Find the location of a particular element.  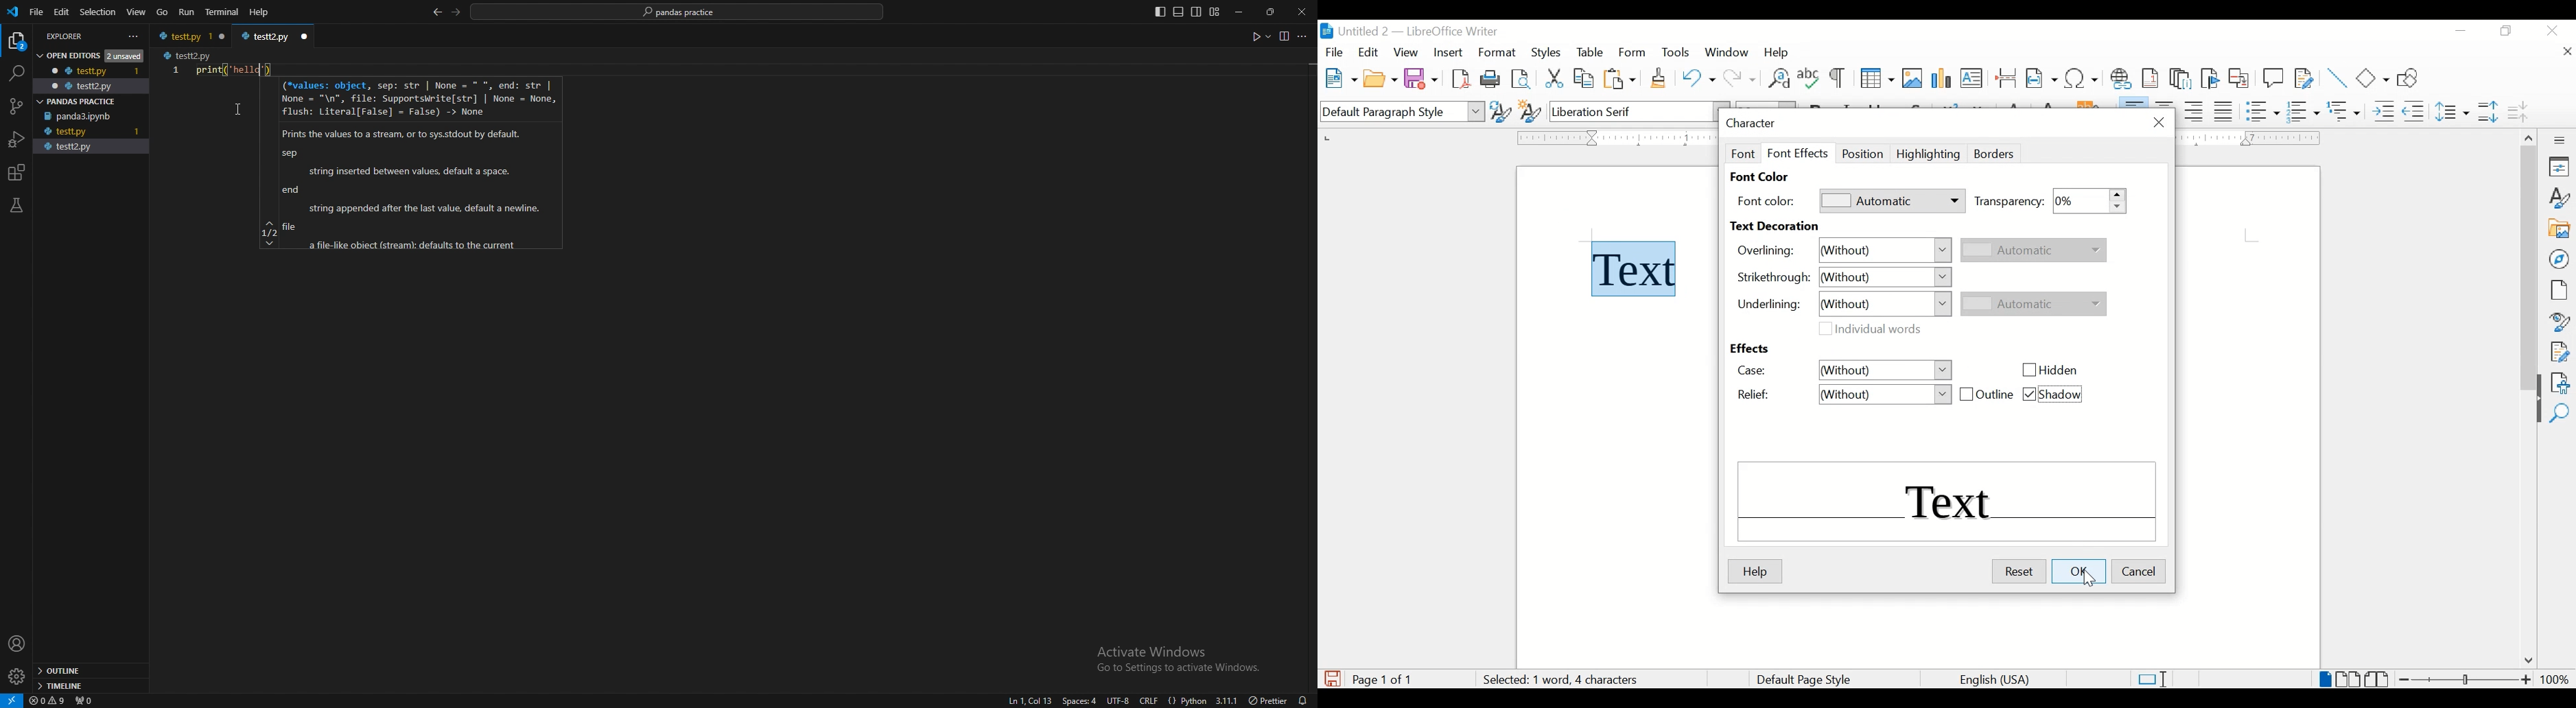

automatic dropdown inactive is located at coordinates (2034, 250).